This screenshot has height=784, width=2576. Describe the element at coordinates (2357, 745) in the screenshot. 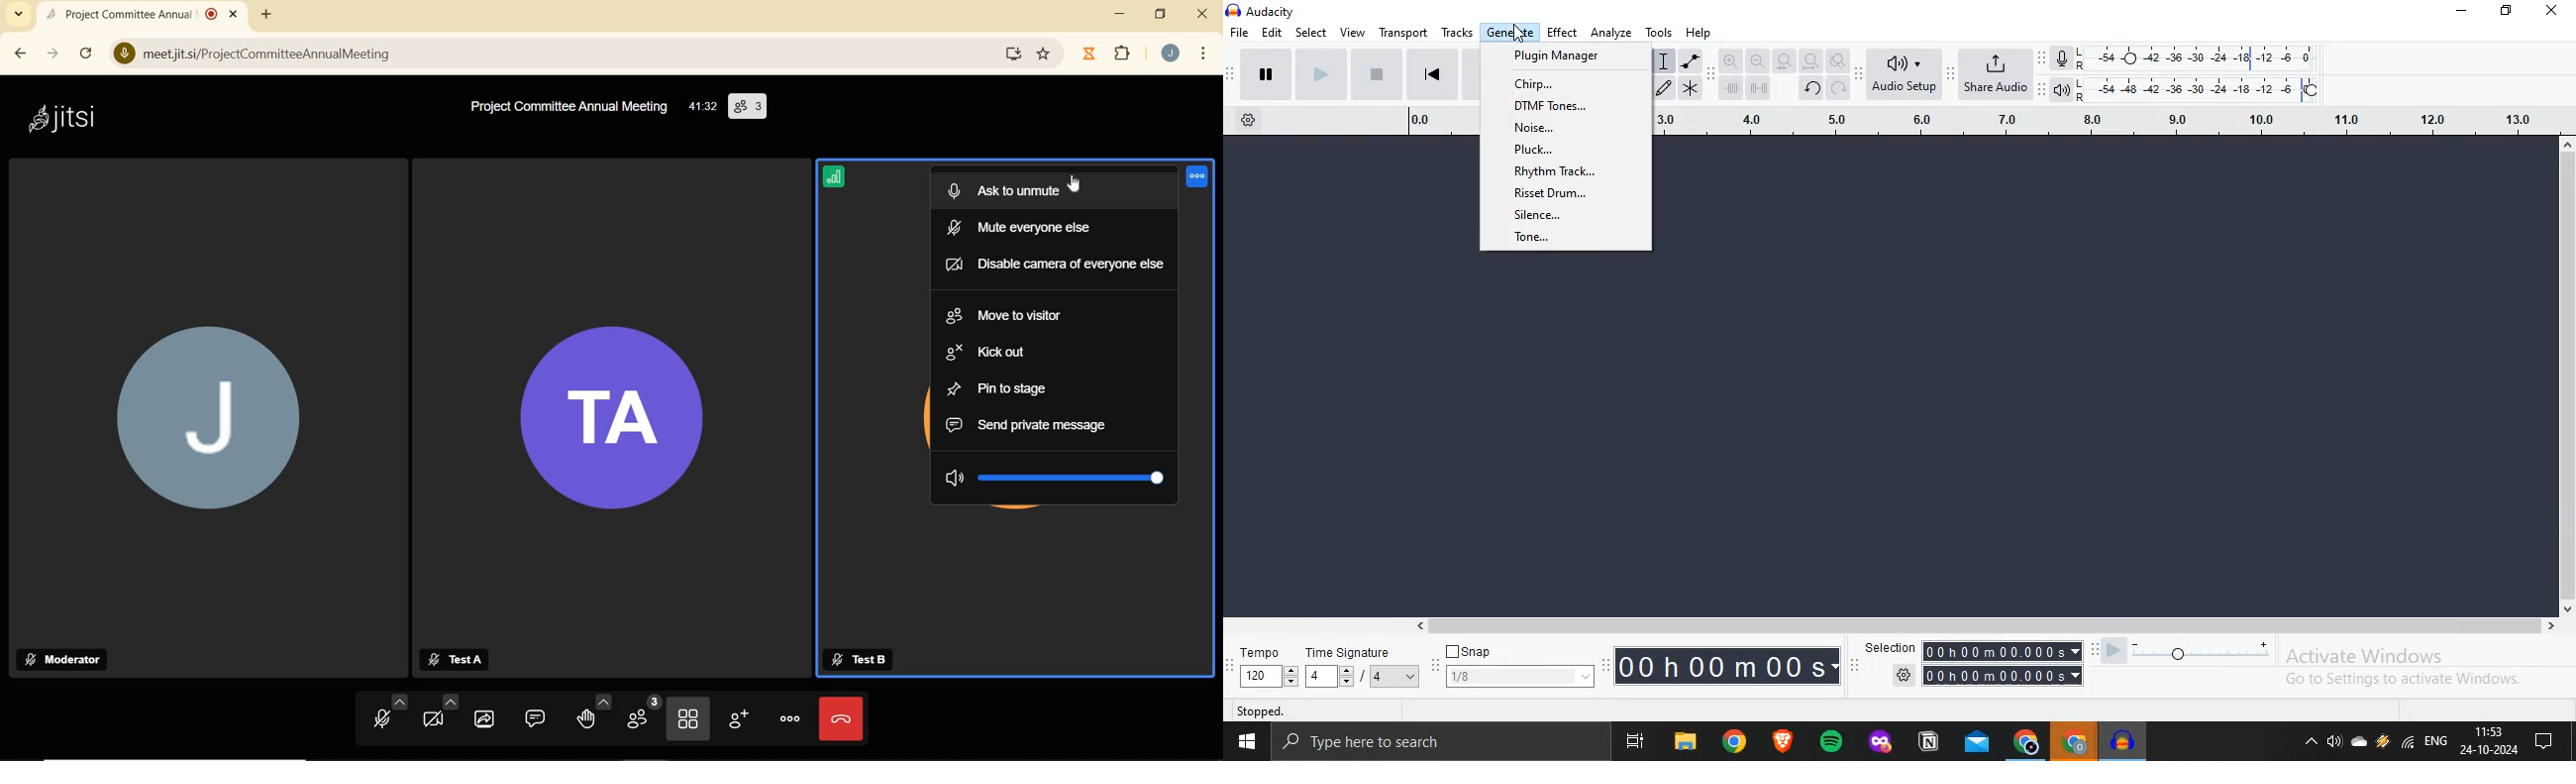

I see `Onedrive` at that location.